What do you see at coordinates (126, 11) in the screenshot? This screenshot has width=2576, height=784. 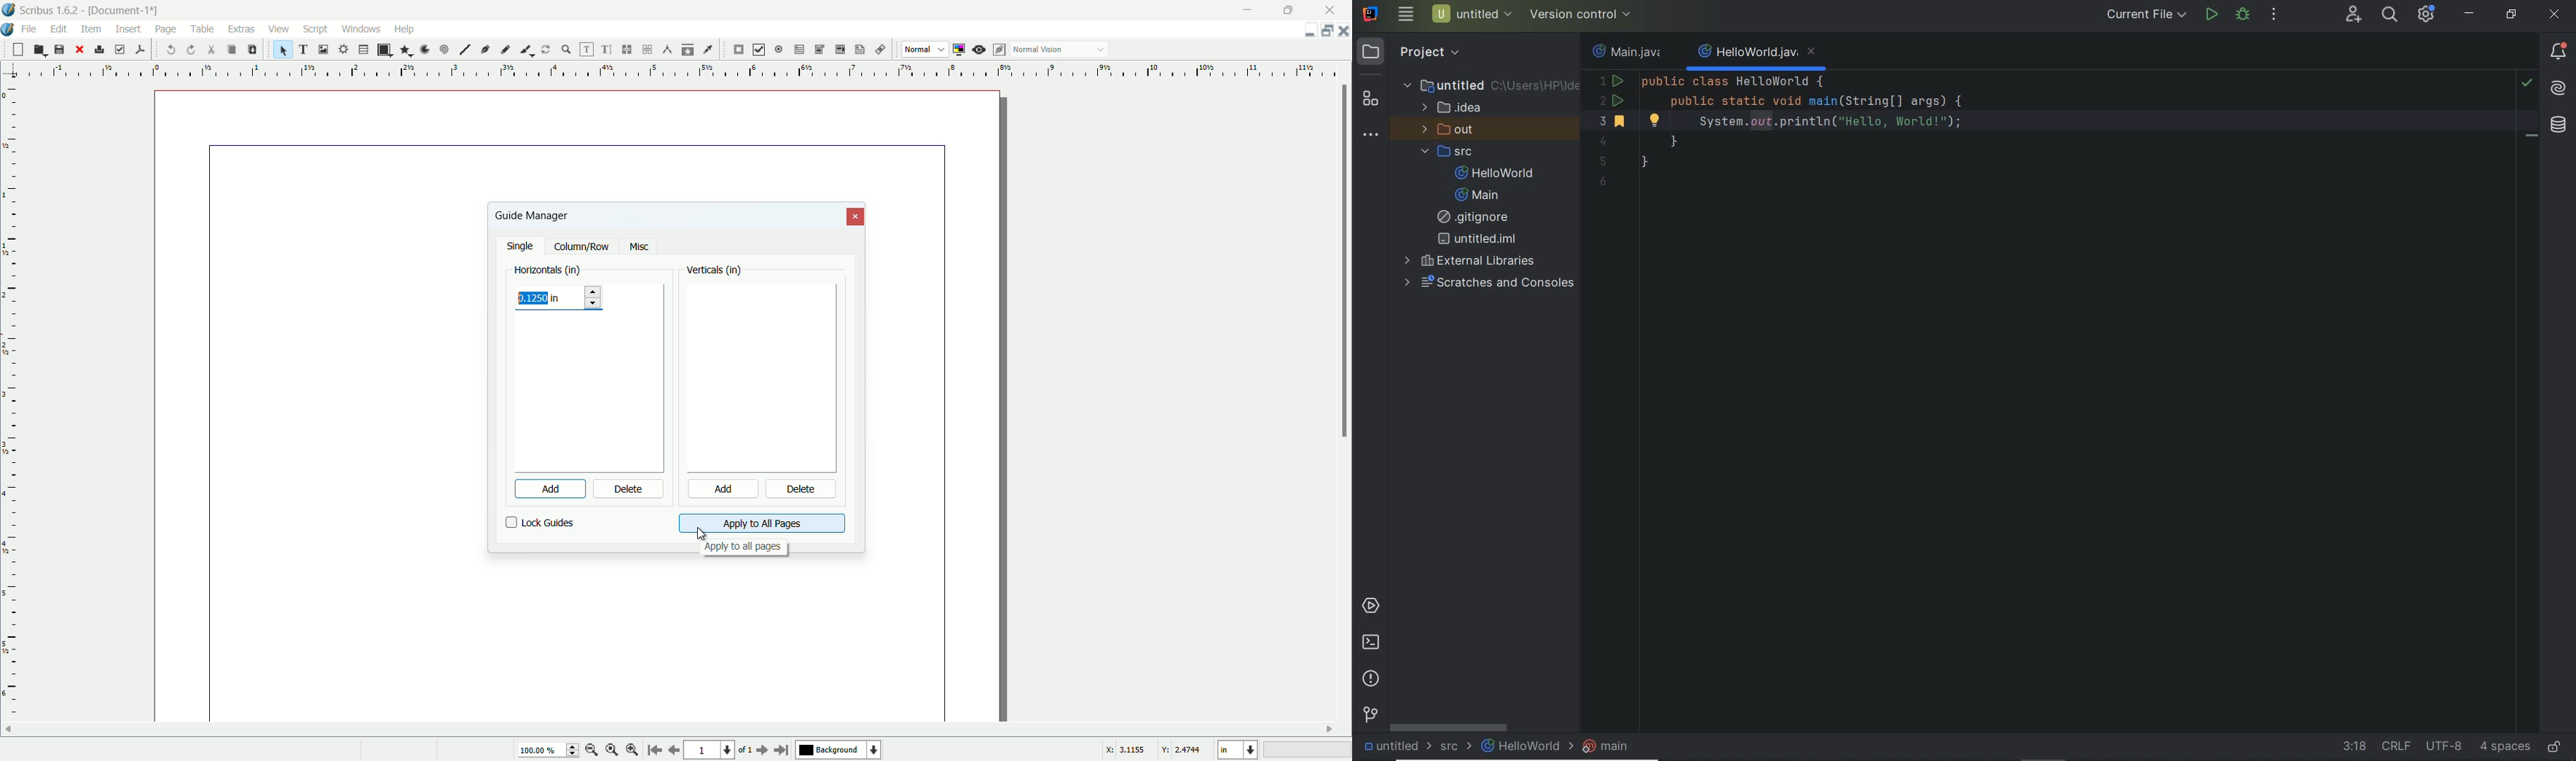 I see `document name` at bounding box center [126, 11].